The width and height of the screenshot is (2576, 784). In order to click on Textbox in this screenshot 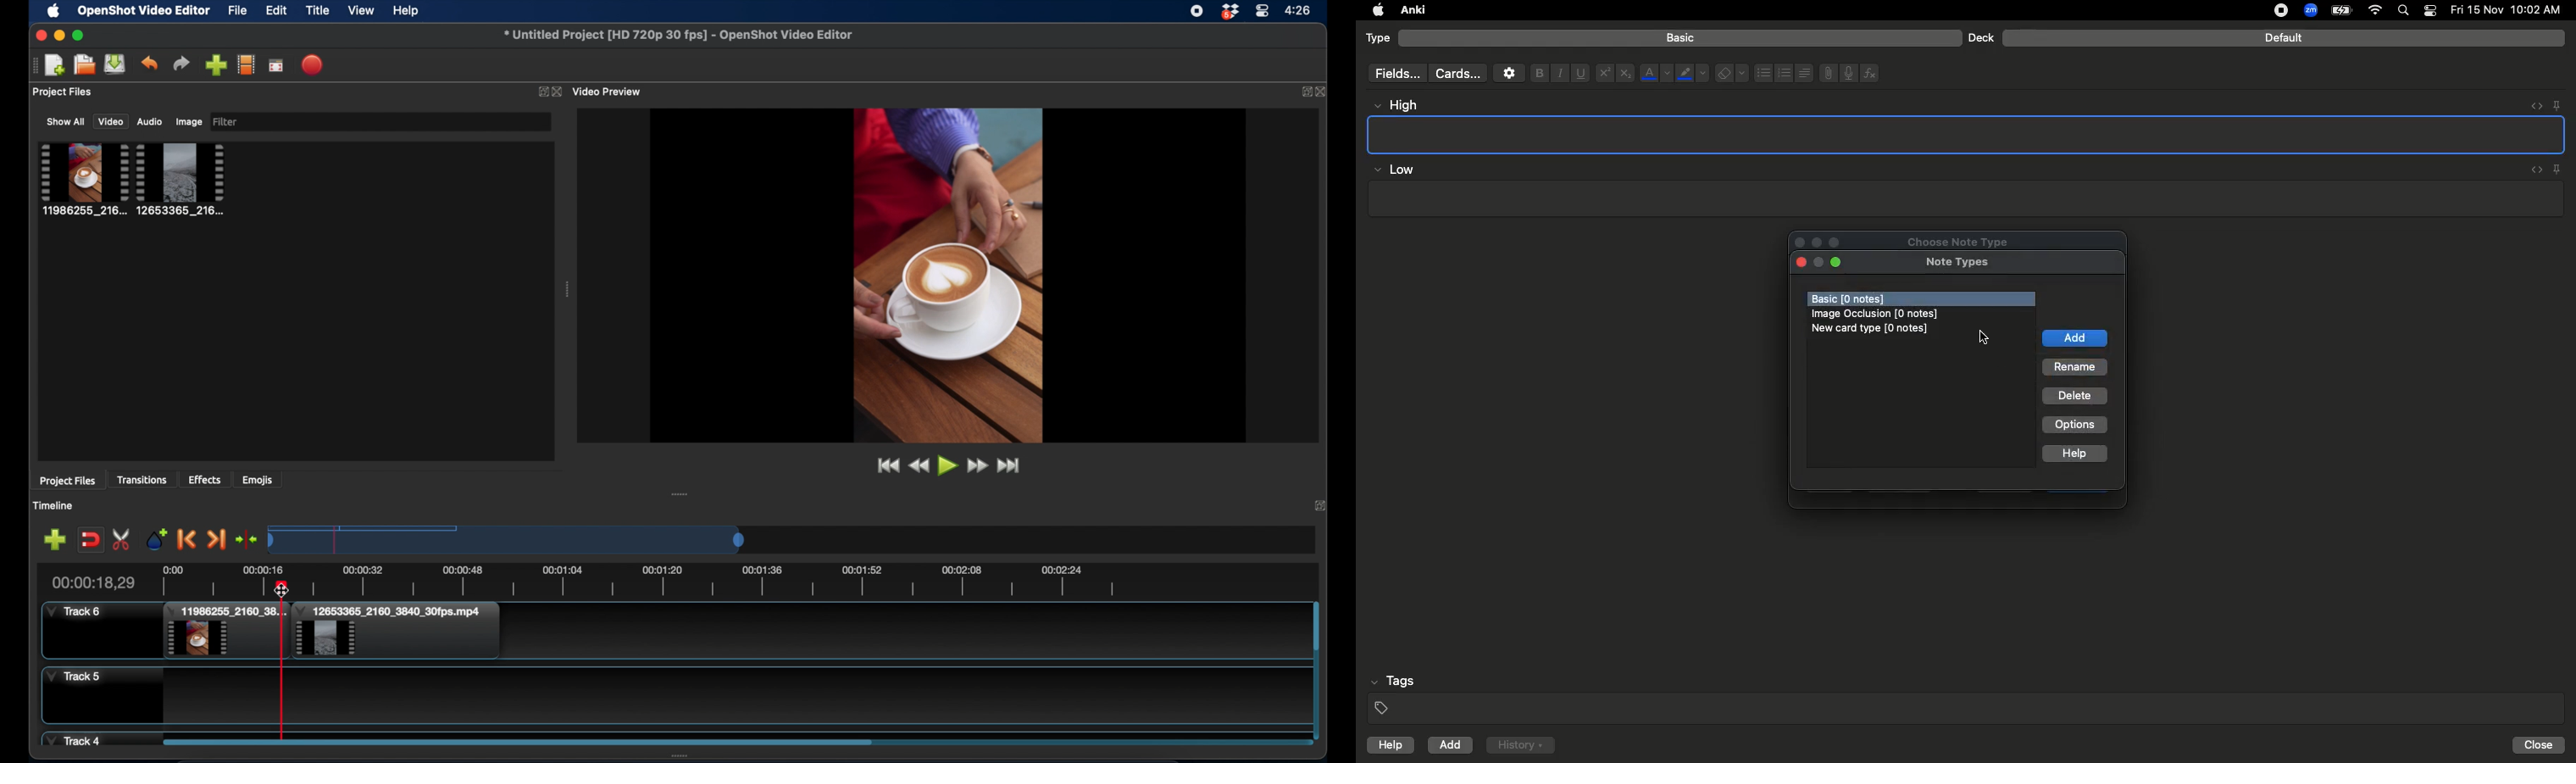, I will do `click(1963, 199)`.